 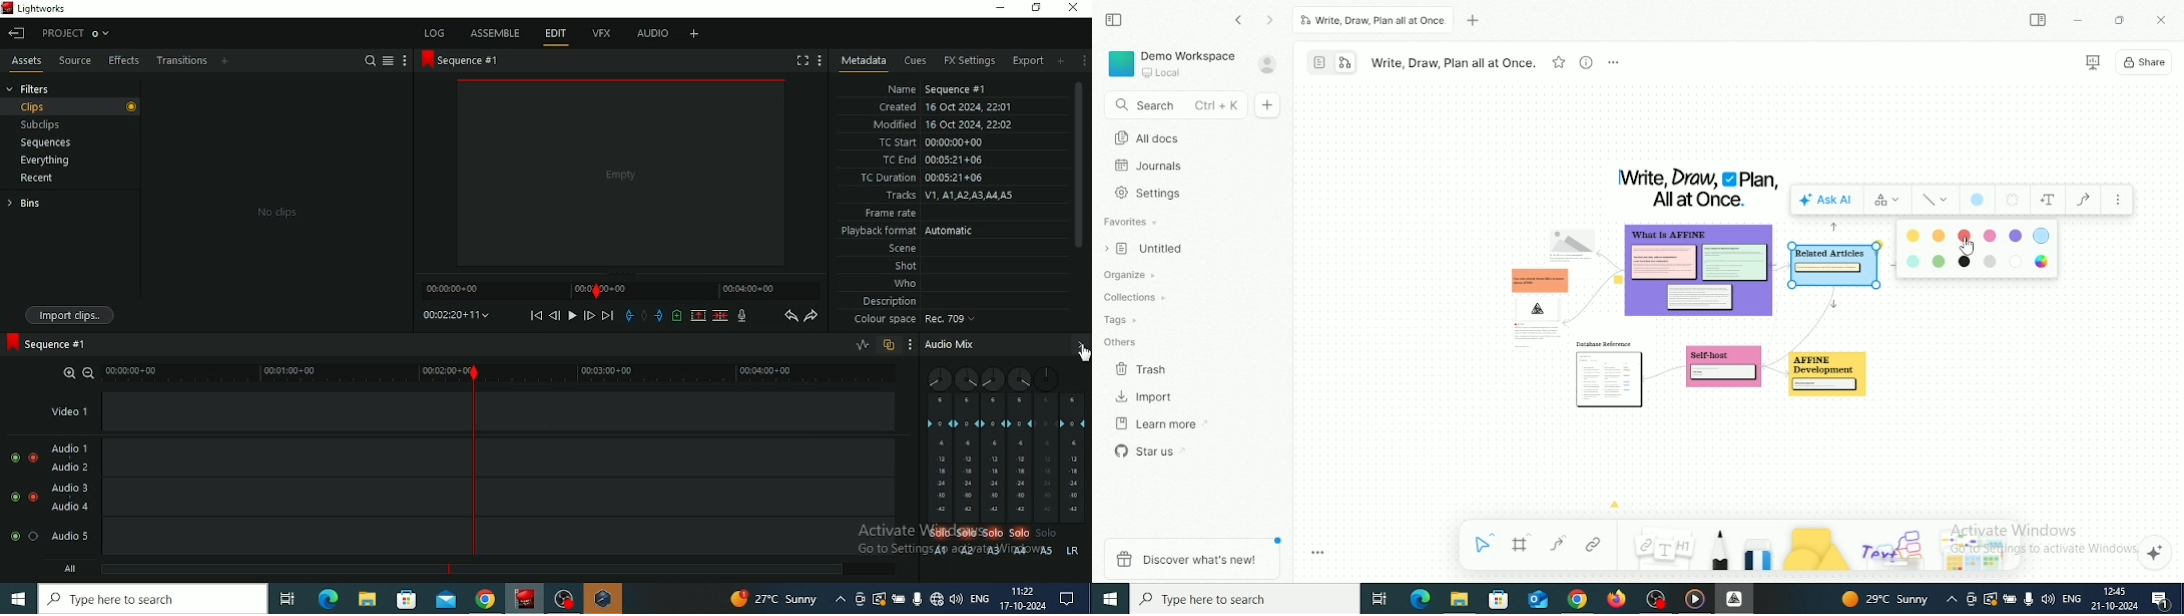 I want to click on Temperature, so click(x=774, y=598).